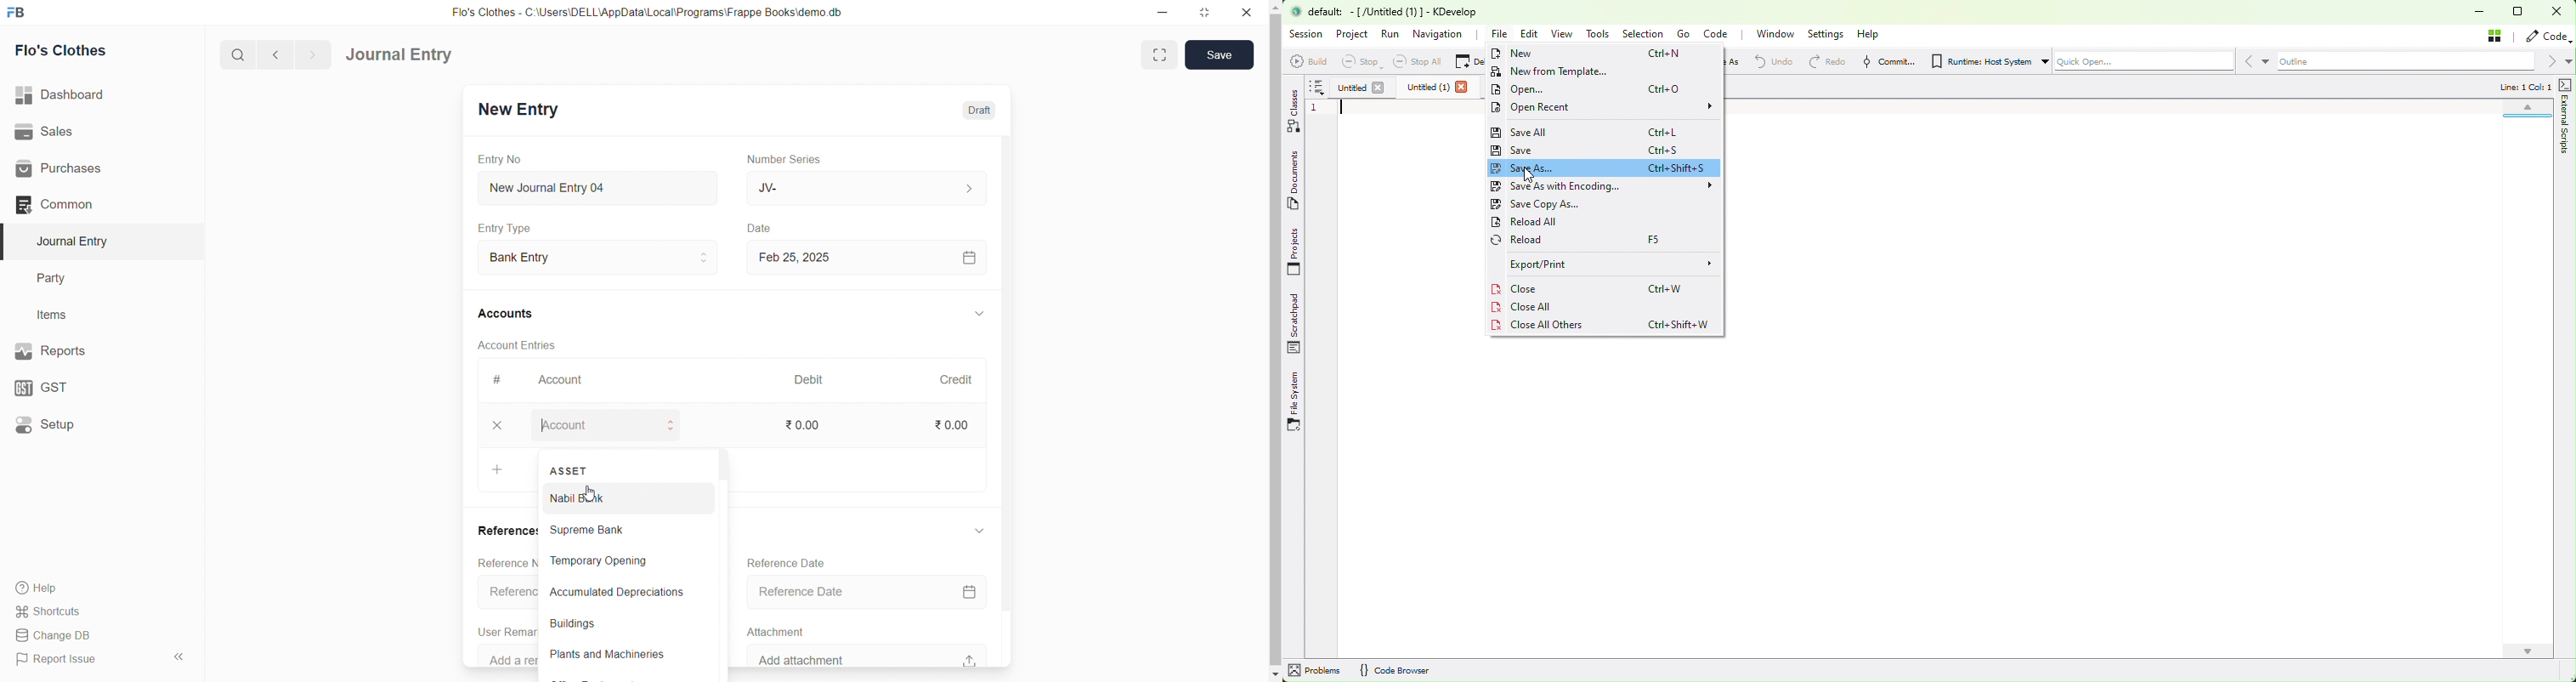  What do you see at coordinates (1437, 36) in the screenshot?
I see `Navigation` at bounding box center [1437, 36].